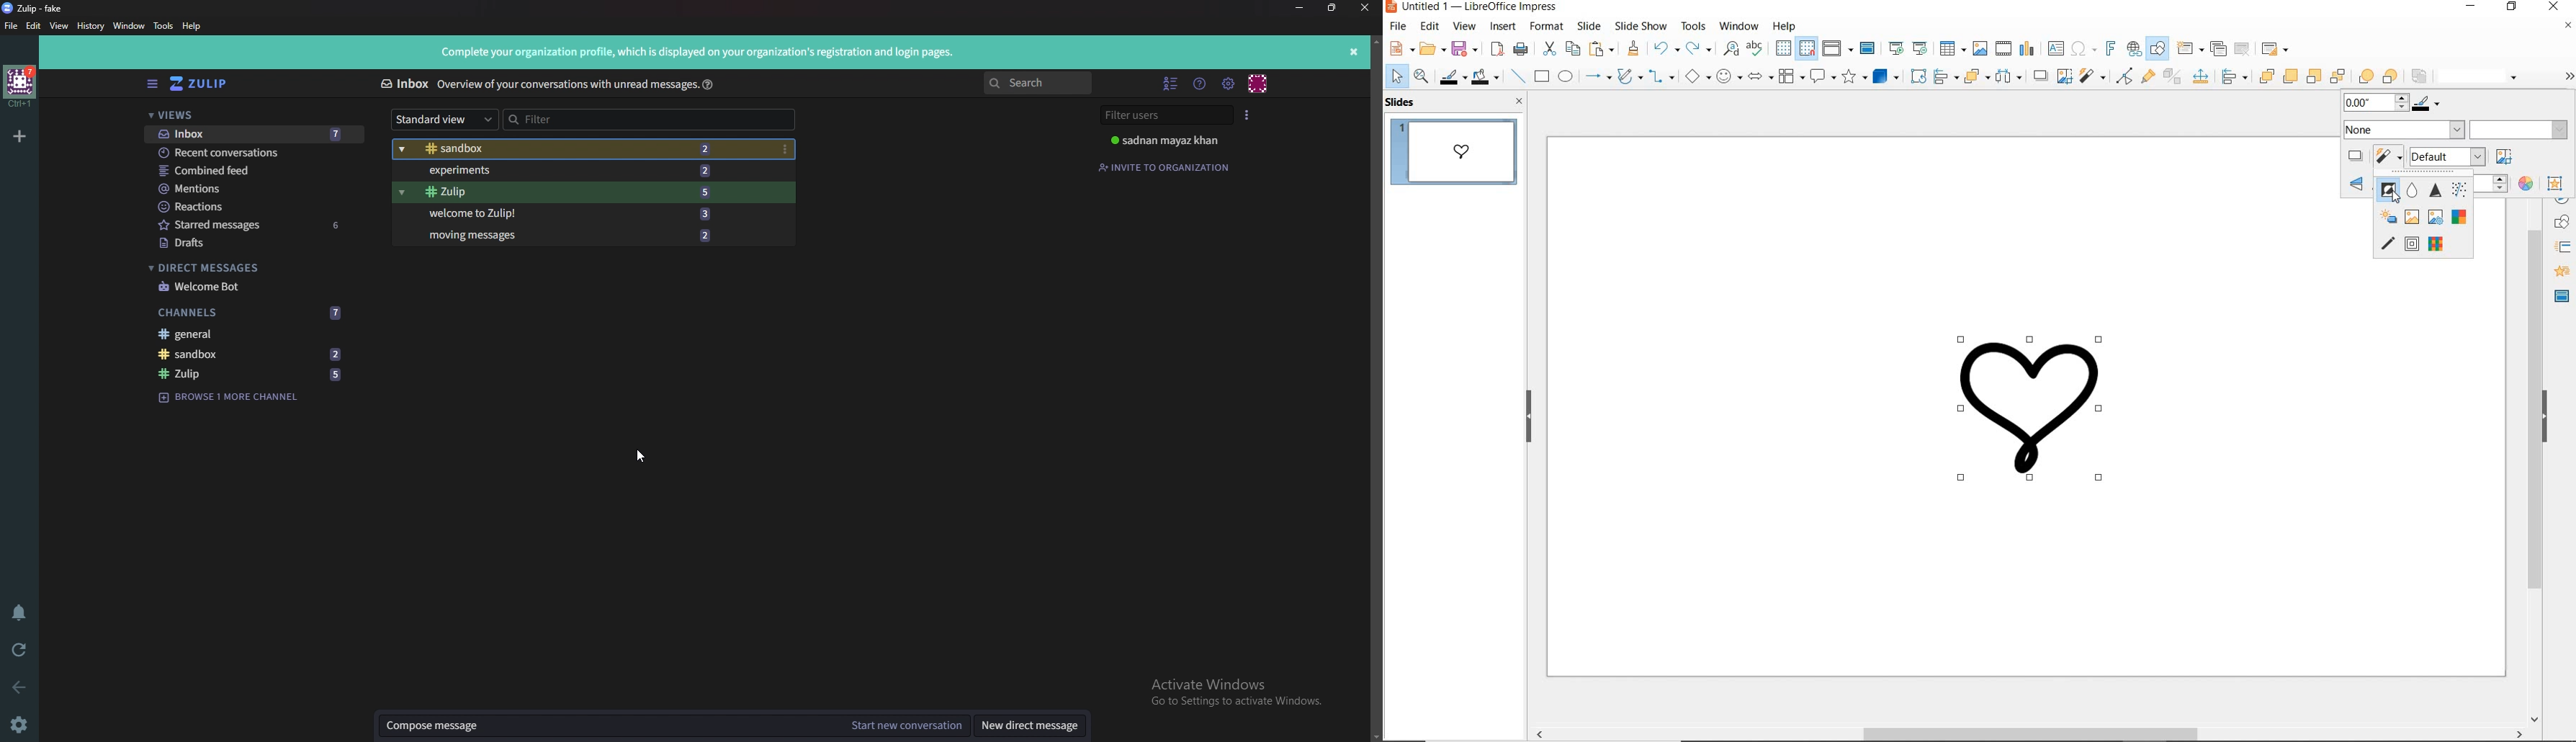  What do you see at coordinates (562, 84) in the screenshot?
I see `Overview of your conversations with unread messages` at bounding box center [562, 84].